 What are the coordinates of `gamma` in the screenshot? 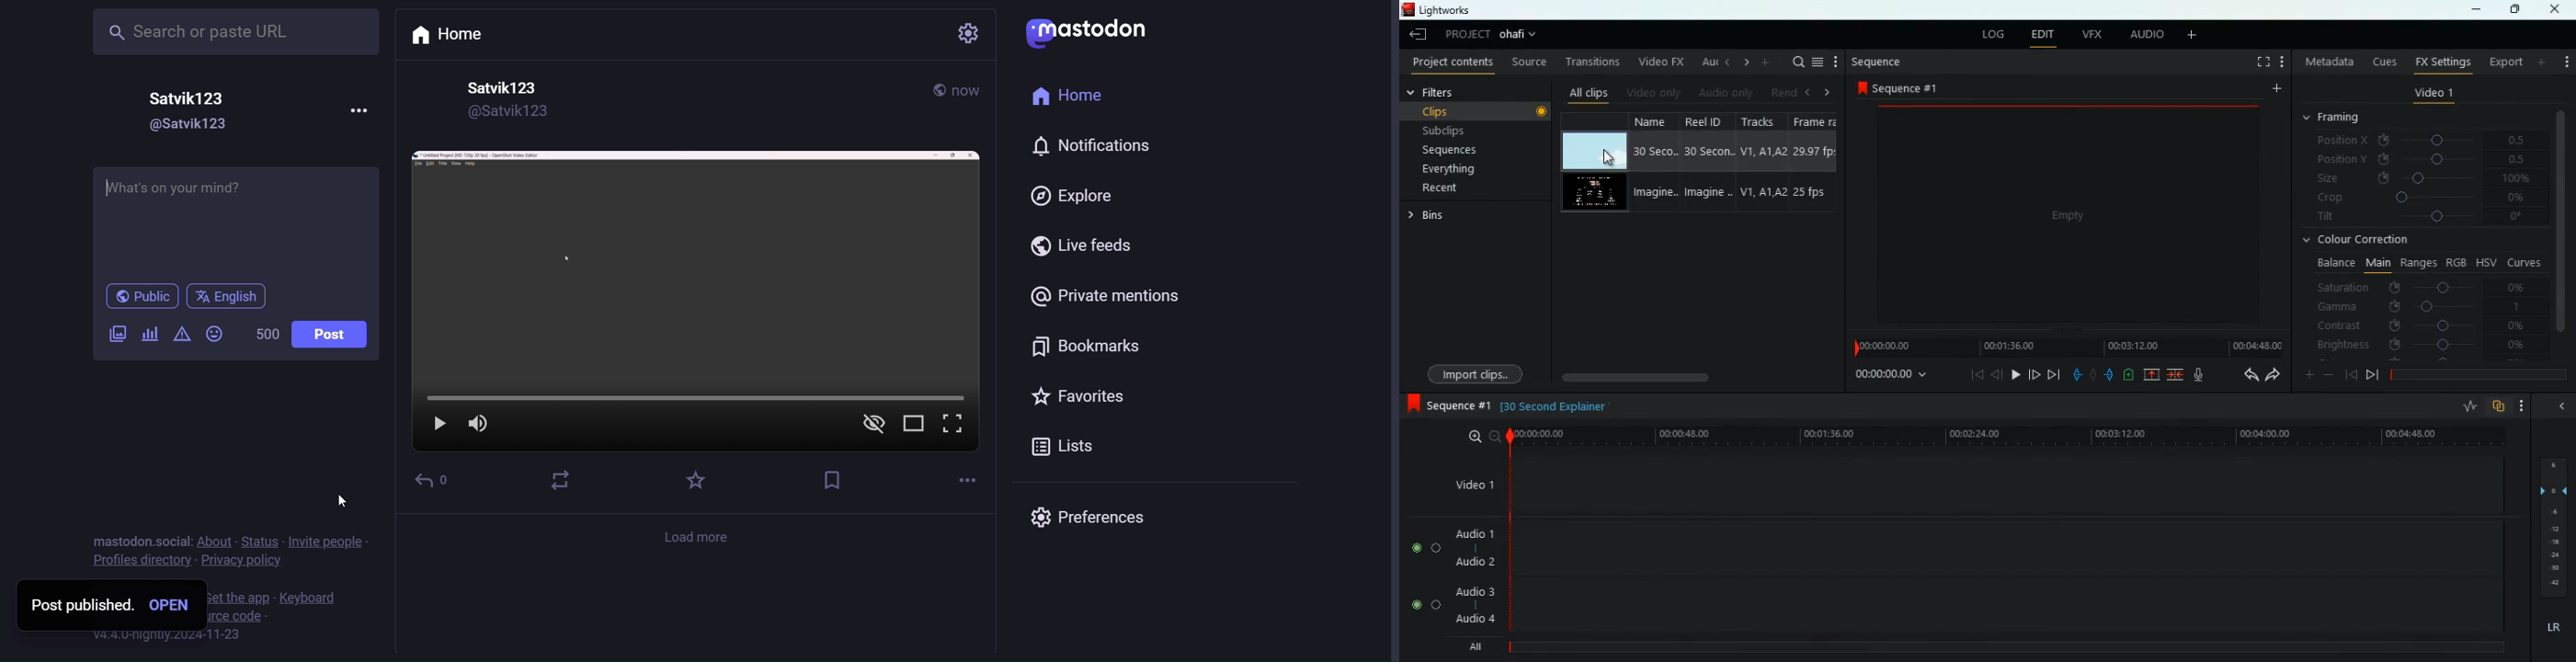 It's located at (2431, 307).